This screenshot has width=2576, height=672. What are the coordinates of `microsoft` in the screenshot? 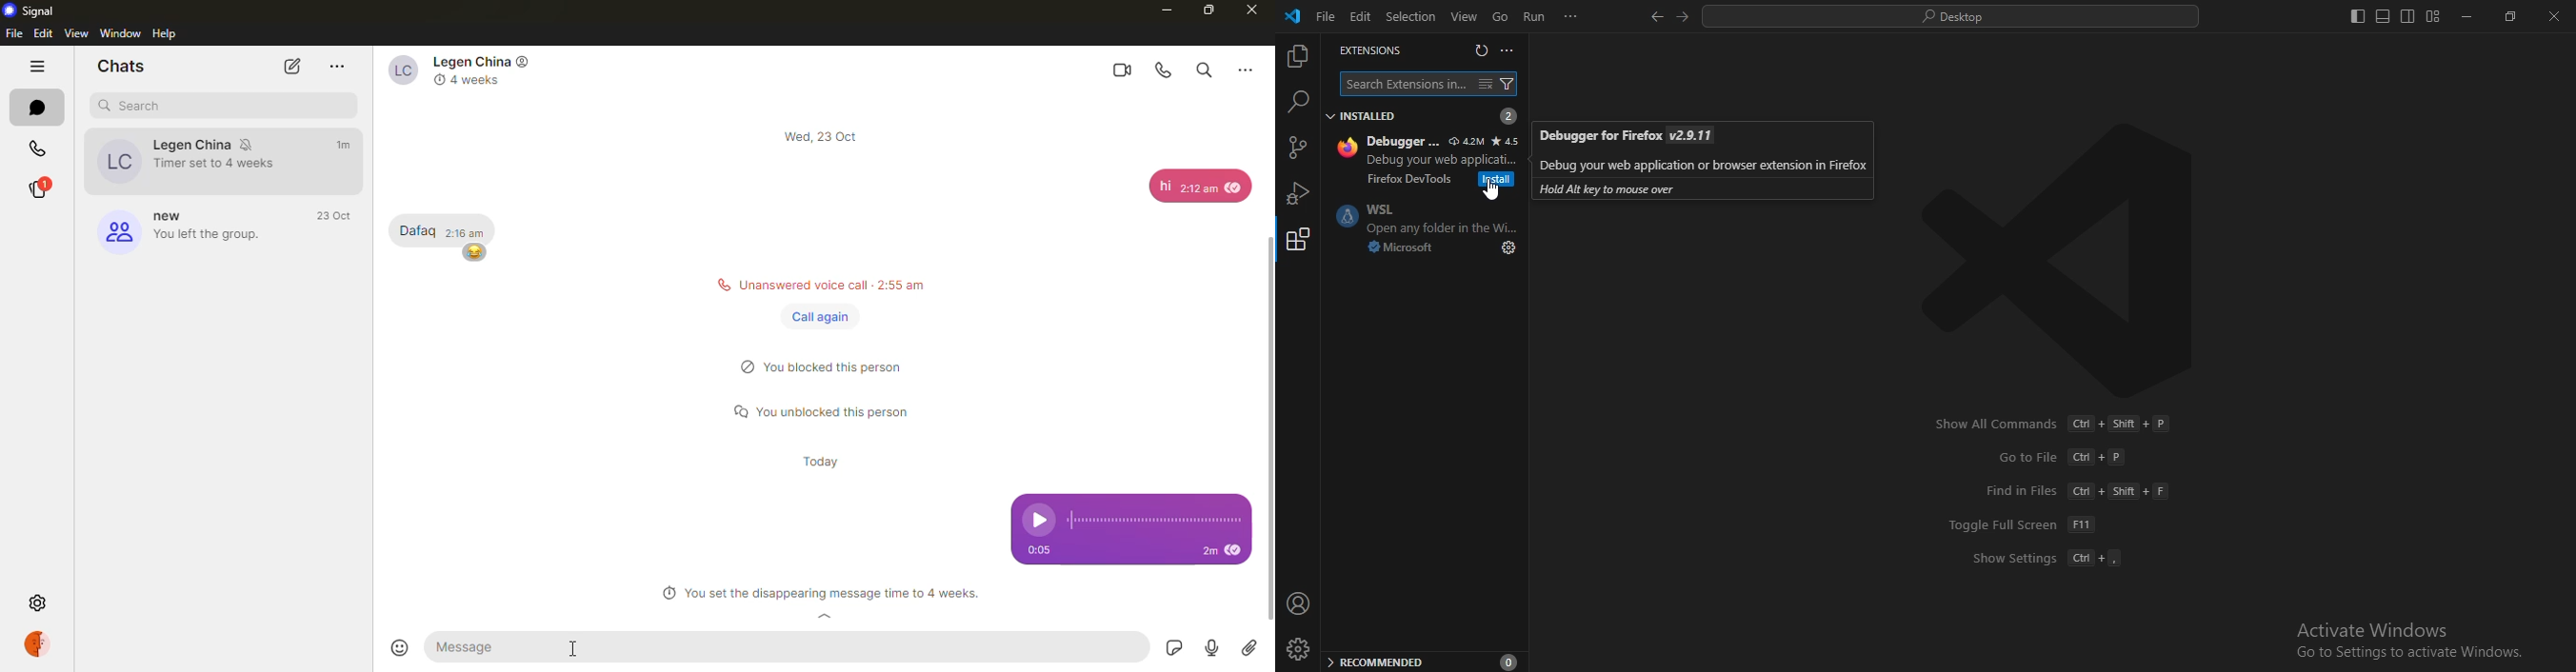 It's located at (1396, 247).